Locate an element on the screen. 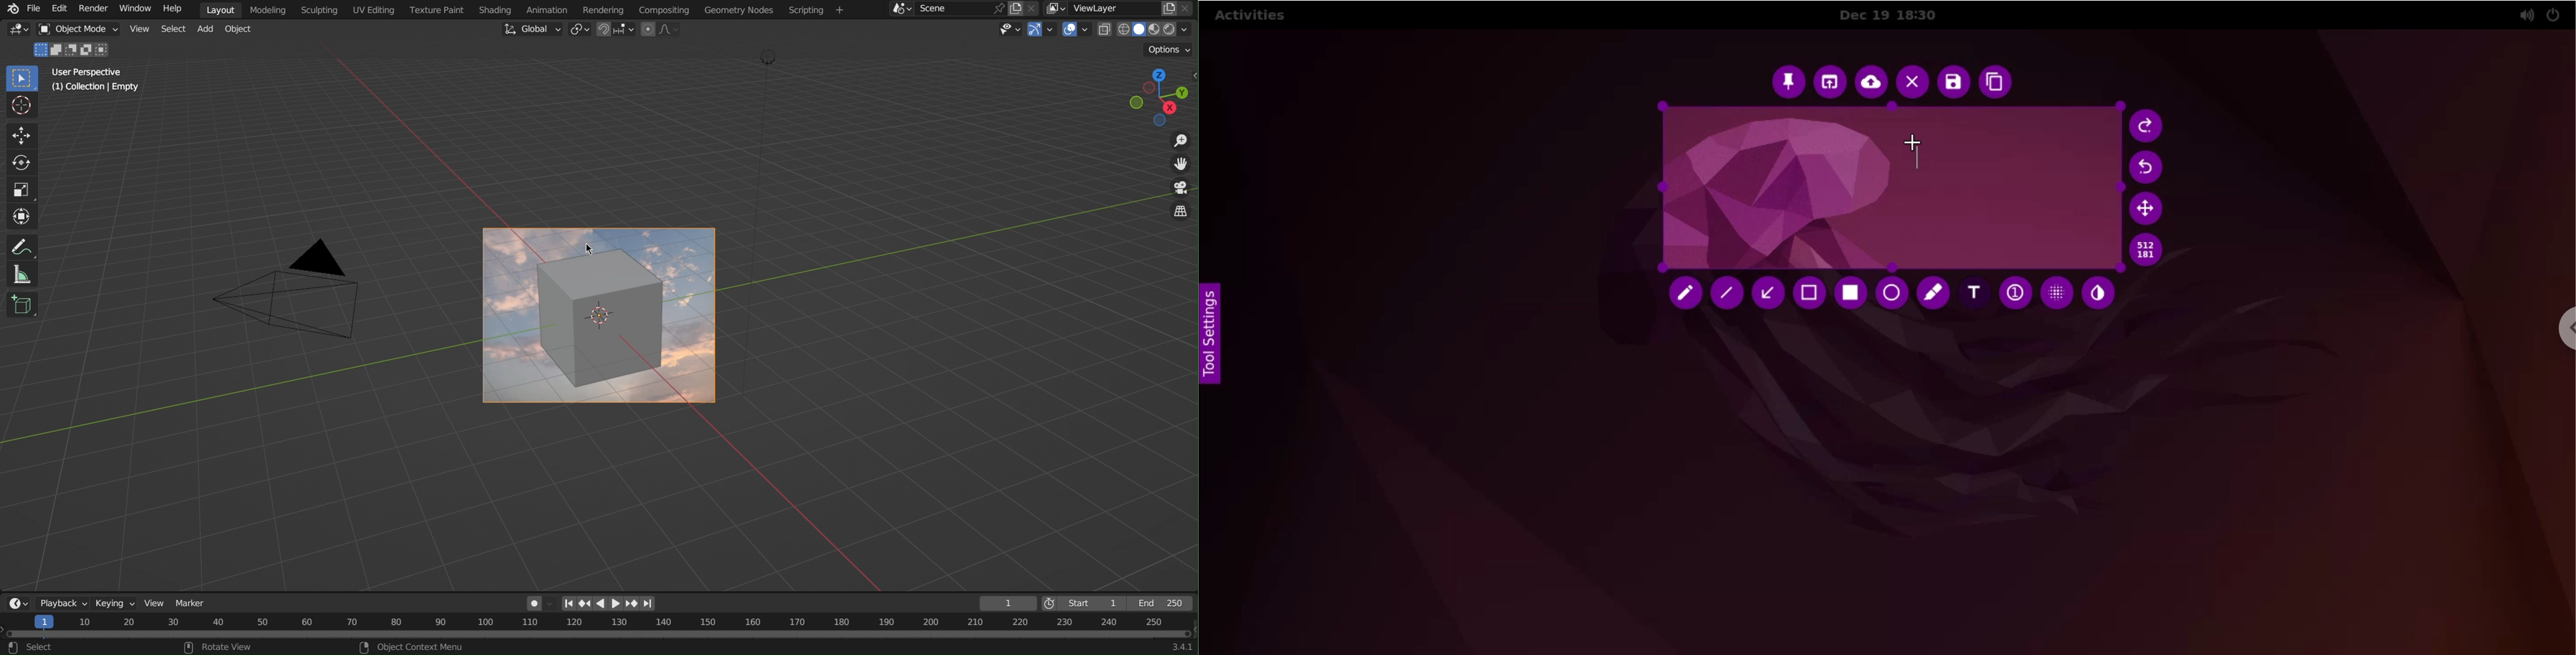 The height and width of the screenshot is (672, 2576). Annotate is located at coordinates (19, 246).